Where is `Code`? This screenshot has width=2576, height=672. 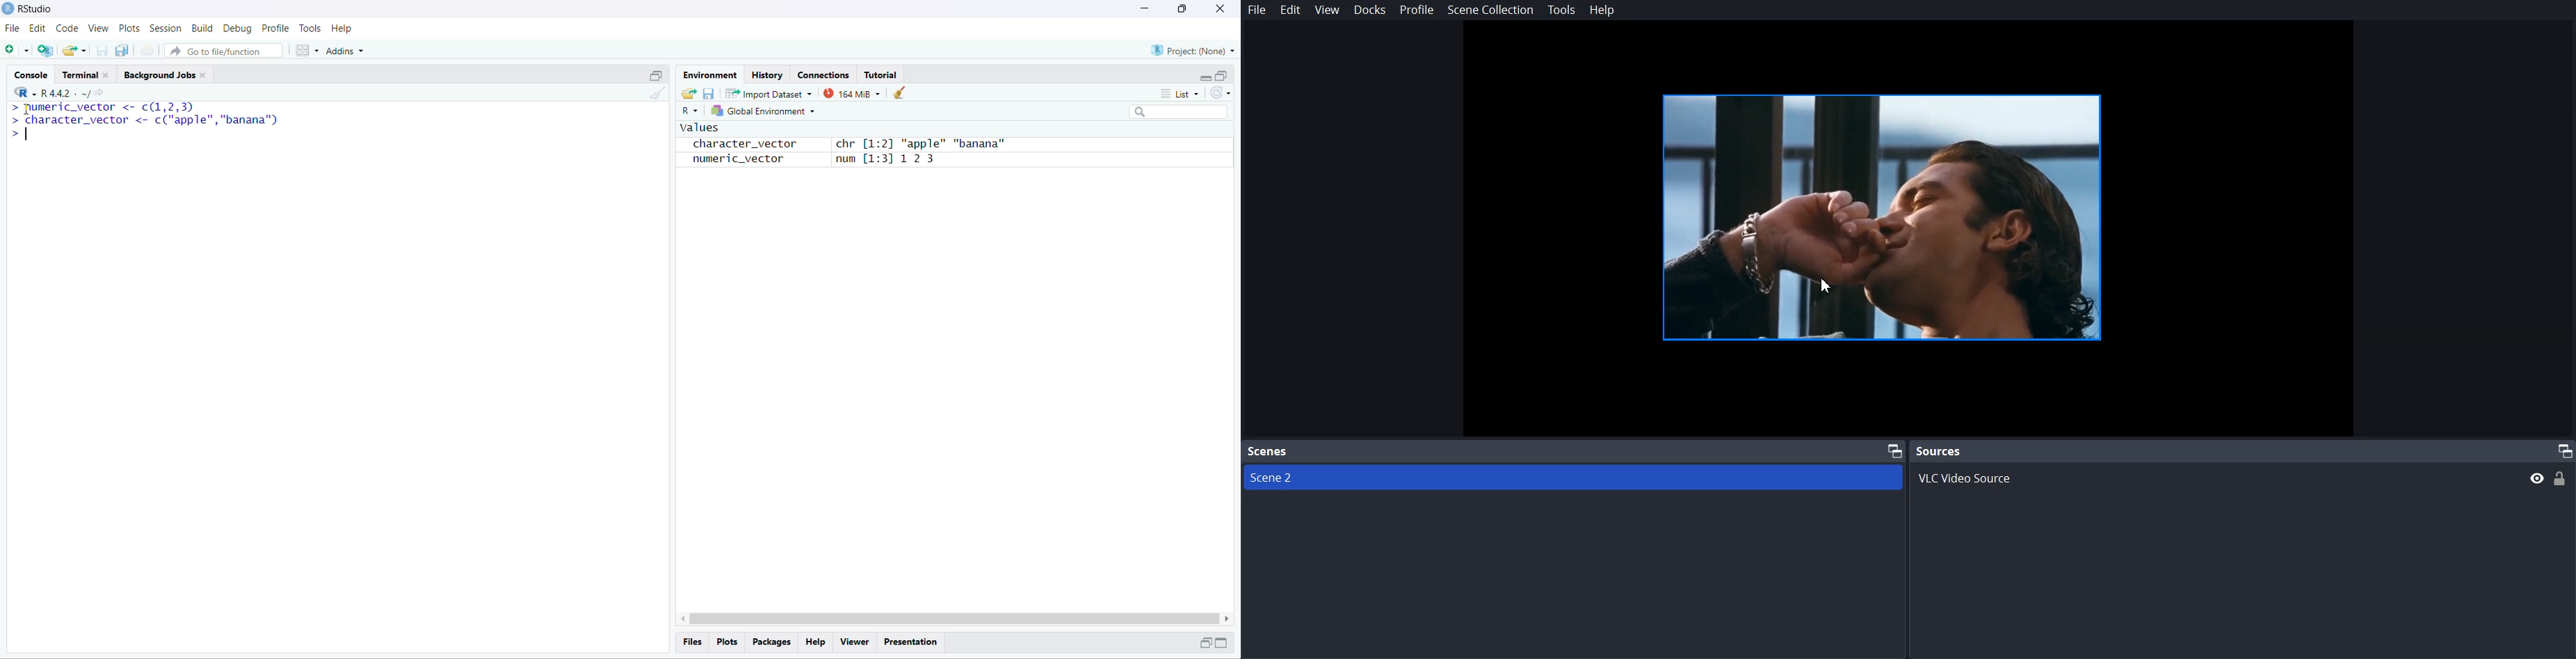
Code is located at coordinates (66, 28).